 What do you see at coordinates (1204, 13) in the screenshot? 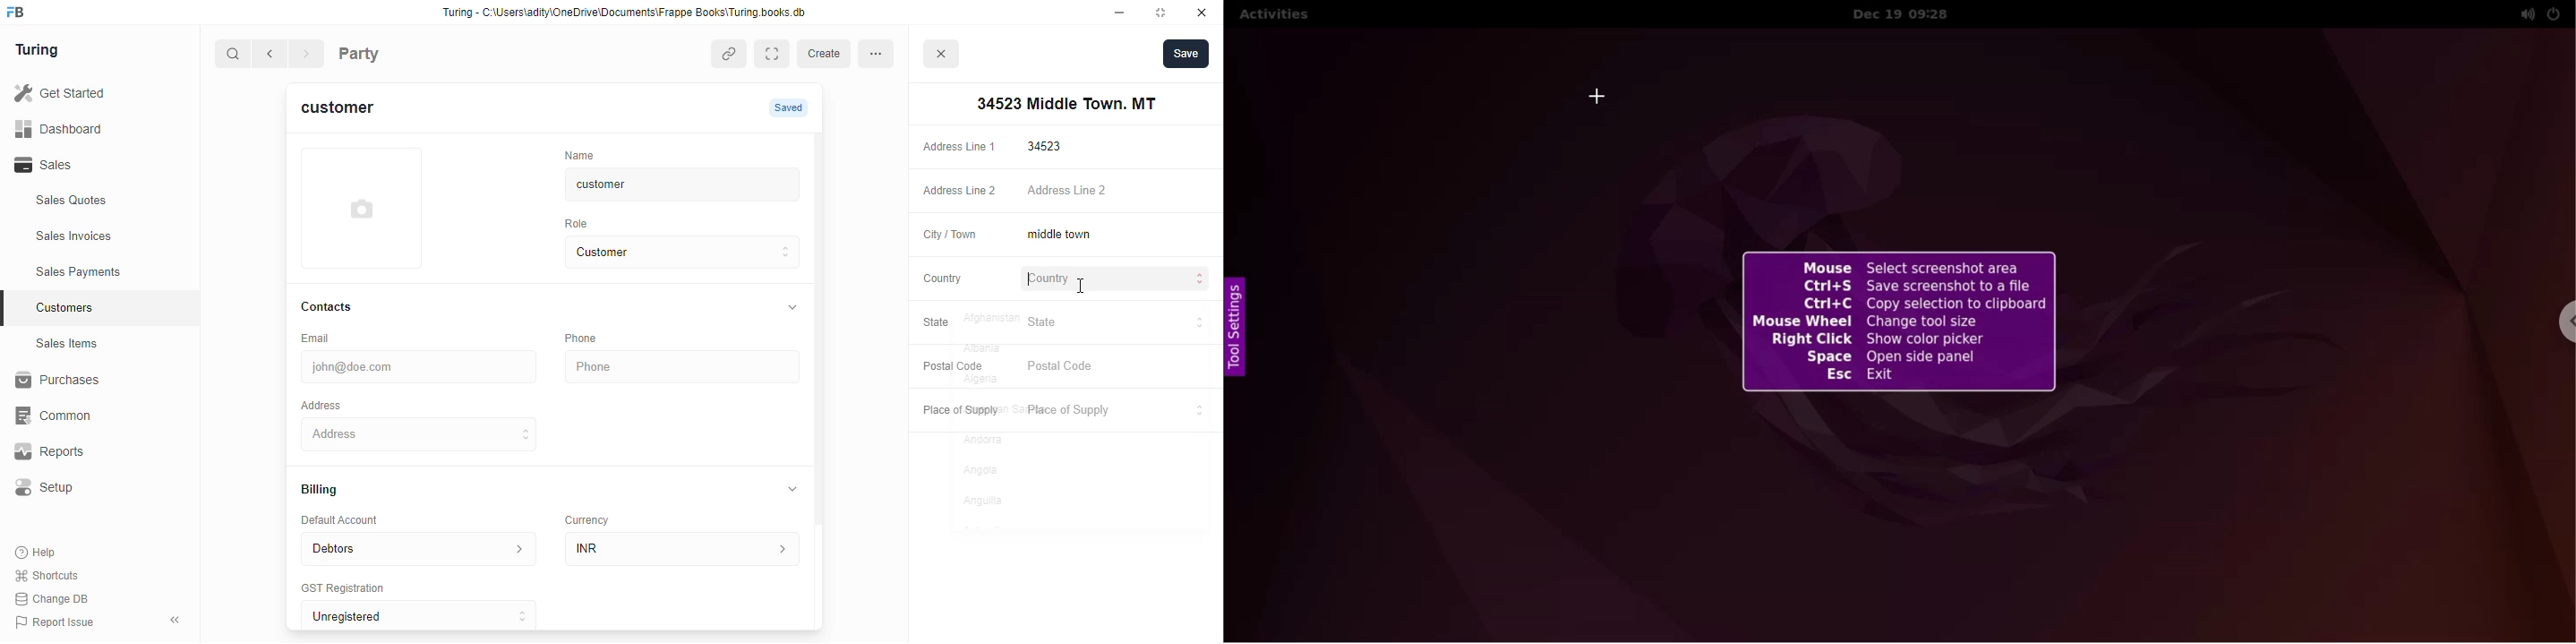
I see `close` at bounding box center [1204, 13].